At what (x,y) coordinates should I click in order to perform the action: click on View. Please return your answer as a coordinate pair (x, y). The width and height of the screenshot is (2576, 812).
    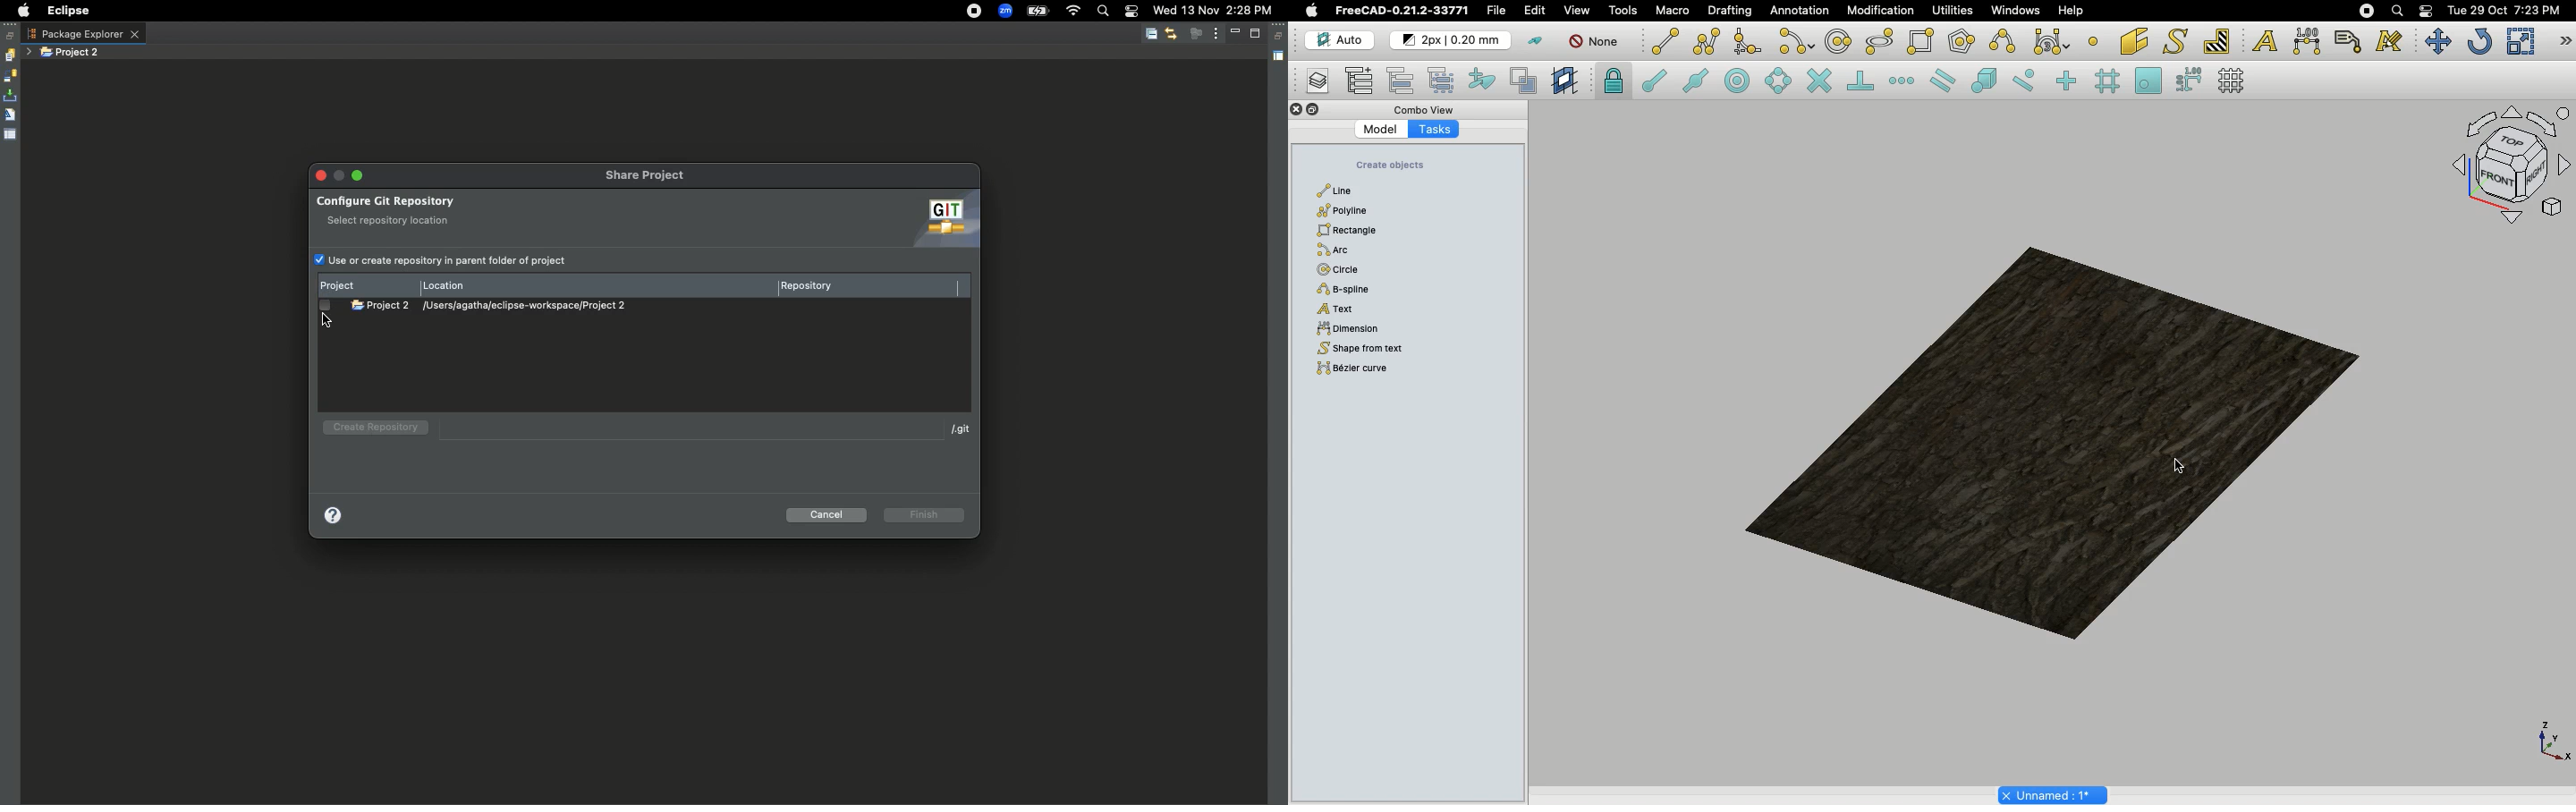
    Looking at the image, I should click on (1573, 11).